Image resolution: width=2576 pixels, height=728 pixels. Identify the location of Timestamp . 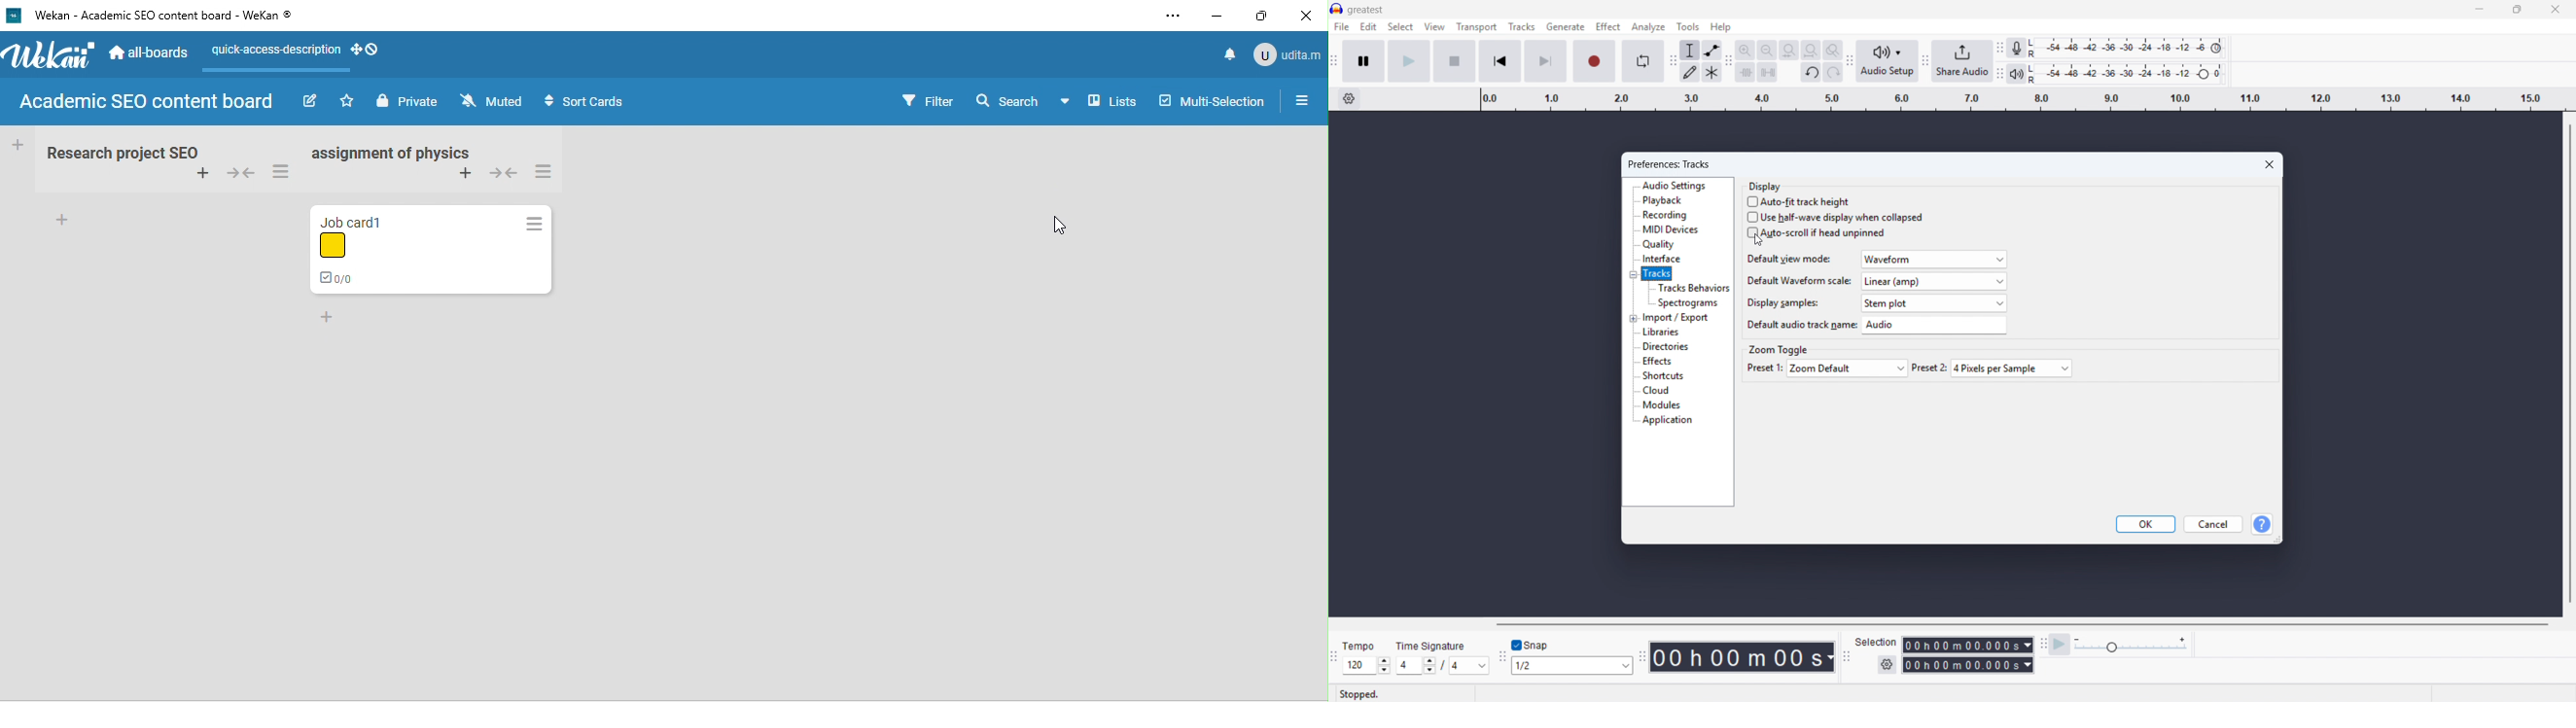
(1743, 657).